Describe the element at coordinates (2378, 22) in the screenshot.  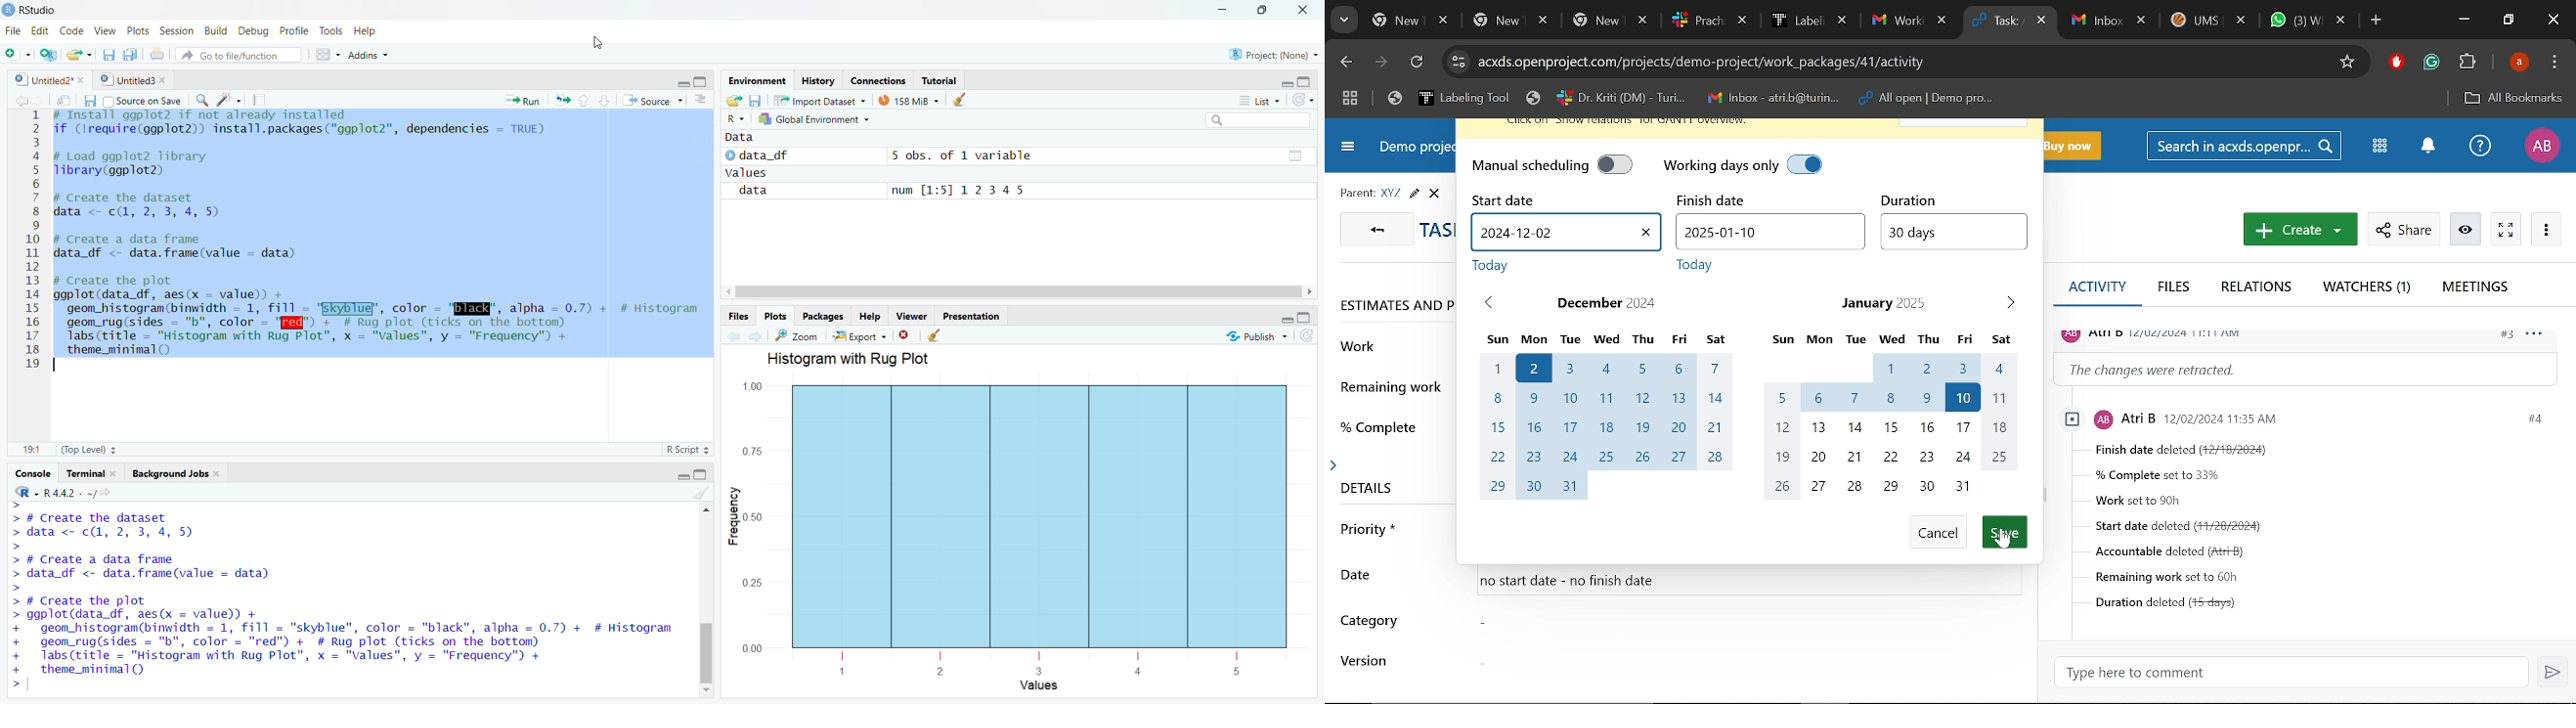
I see `Add new tab` at that location.